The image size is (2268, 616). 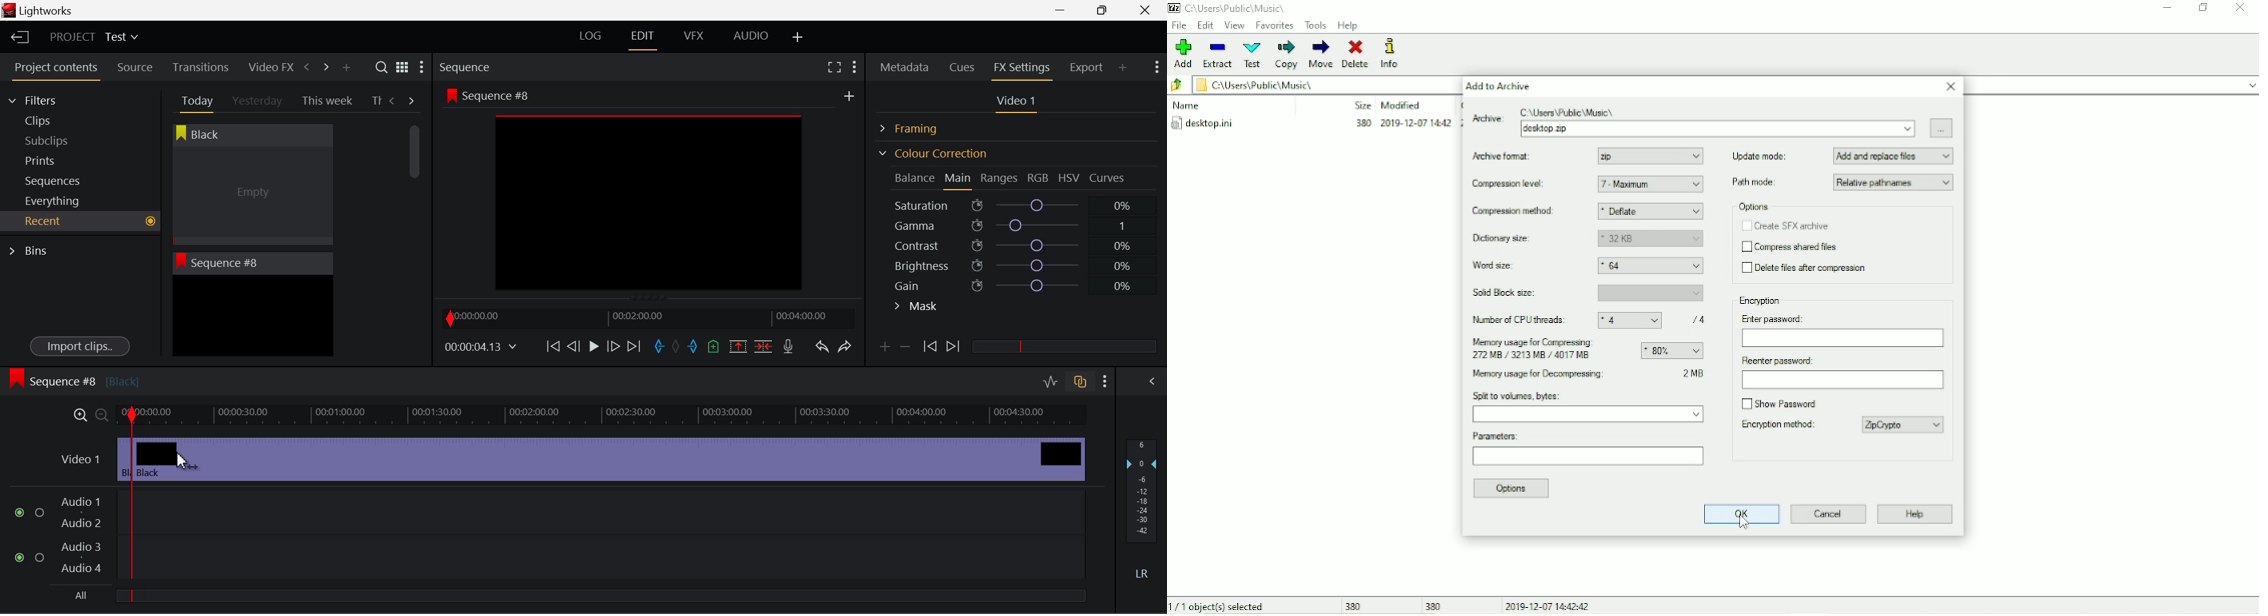 I want to click on Add Layout, so click(x=798, y=38).